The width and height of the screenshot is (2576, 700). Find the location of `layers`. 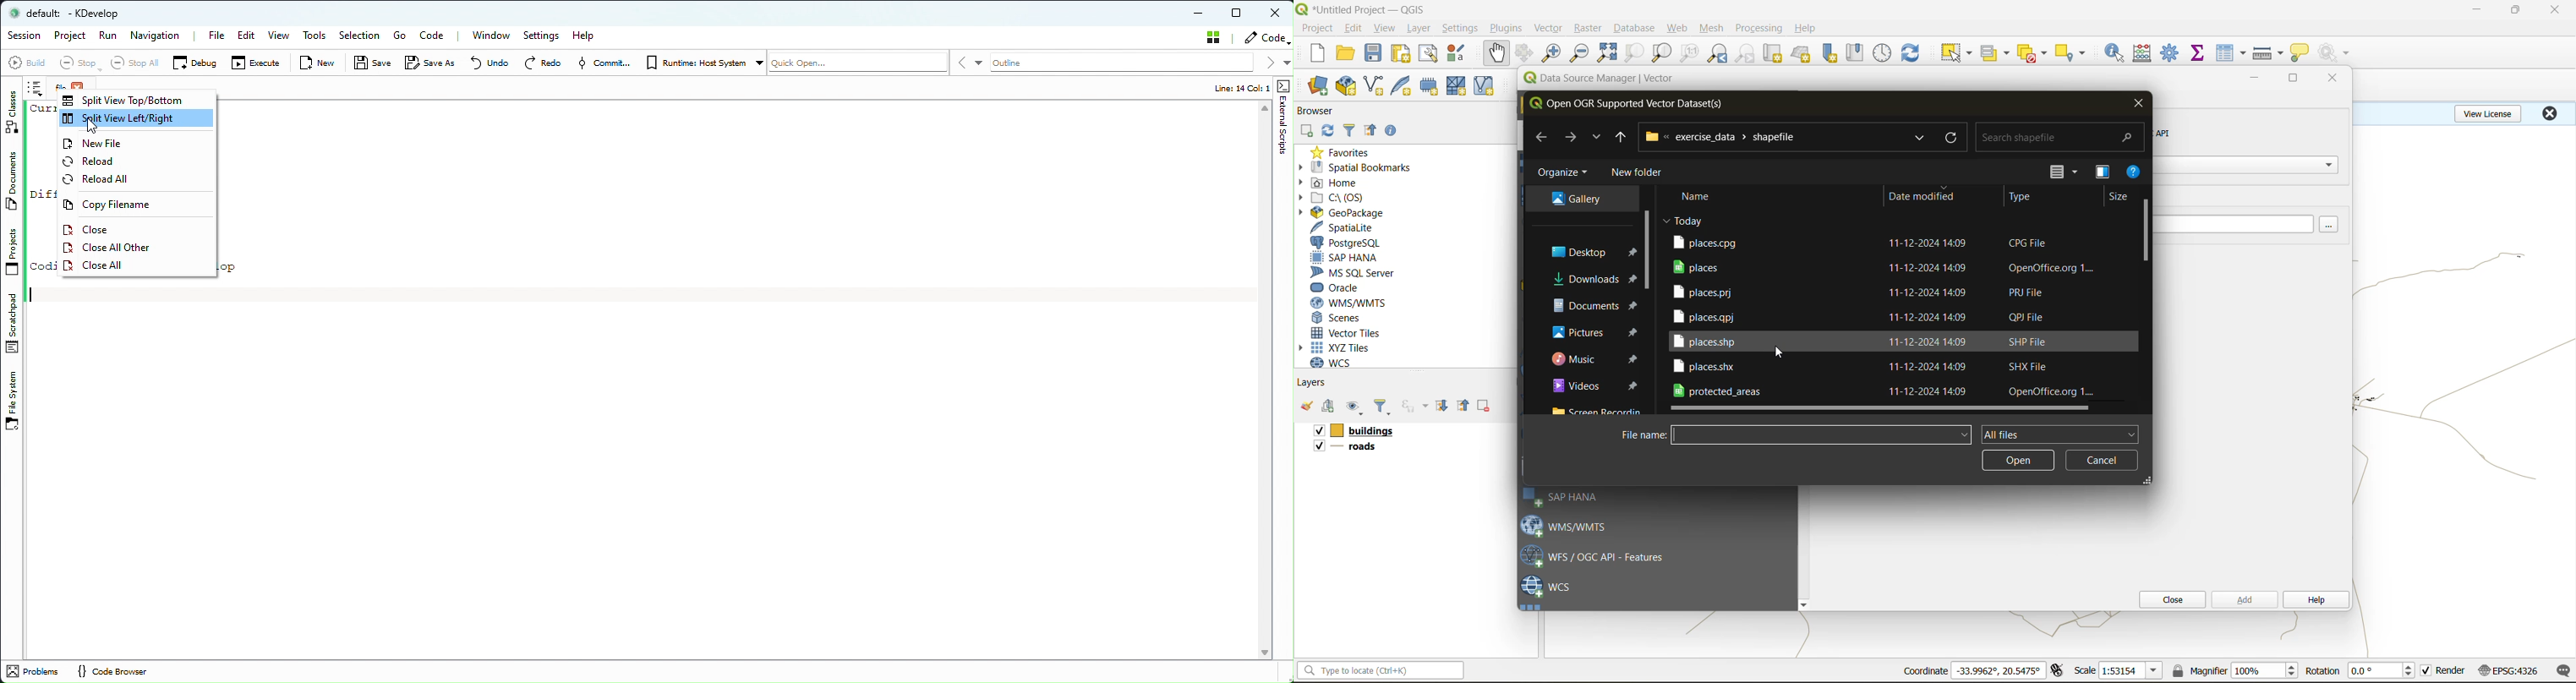

layers is located at coordinates (1356, 448).